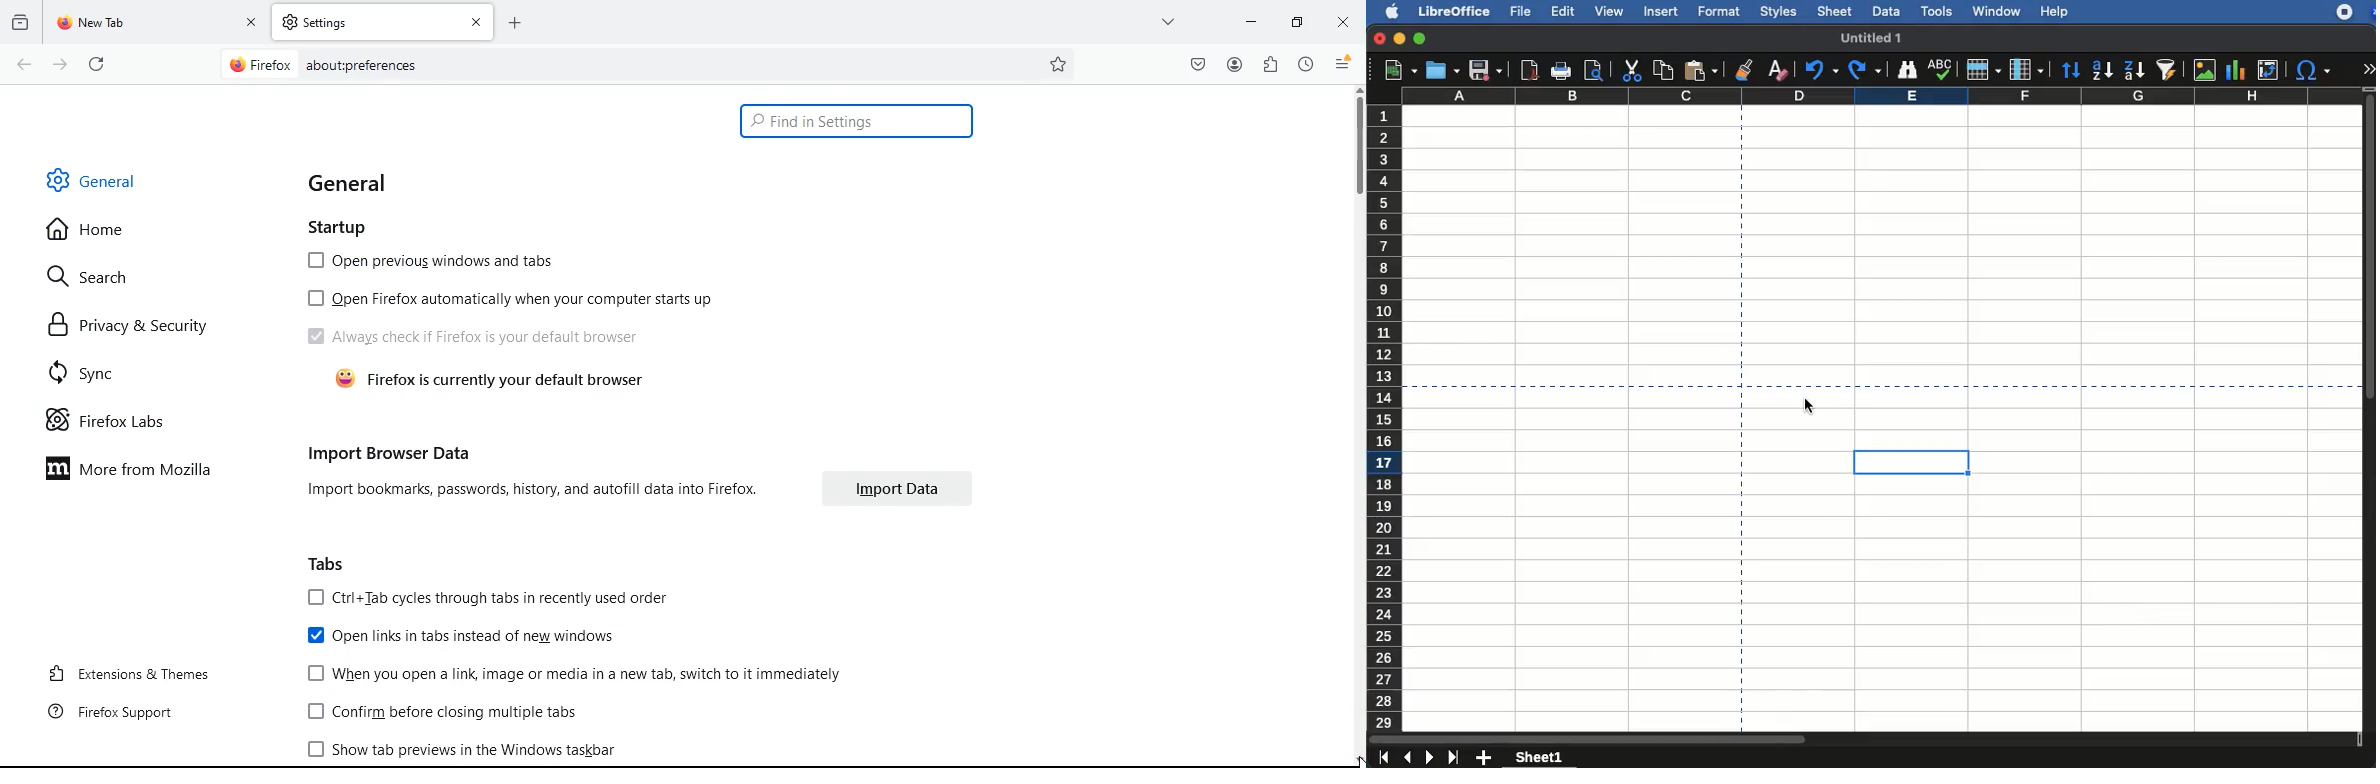  What do you see at coordinates (476, 338) in the screenshot?
I see `check firefox default browser` at bounding box center [476, 338].